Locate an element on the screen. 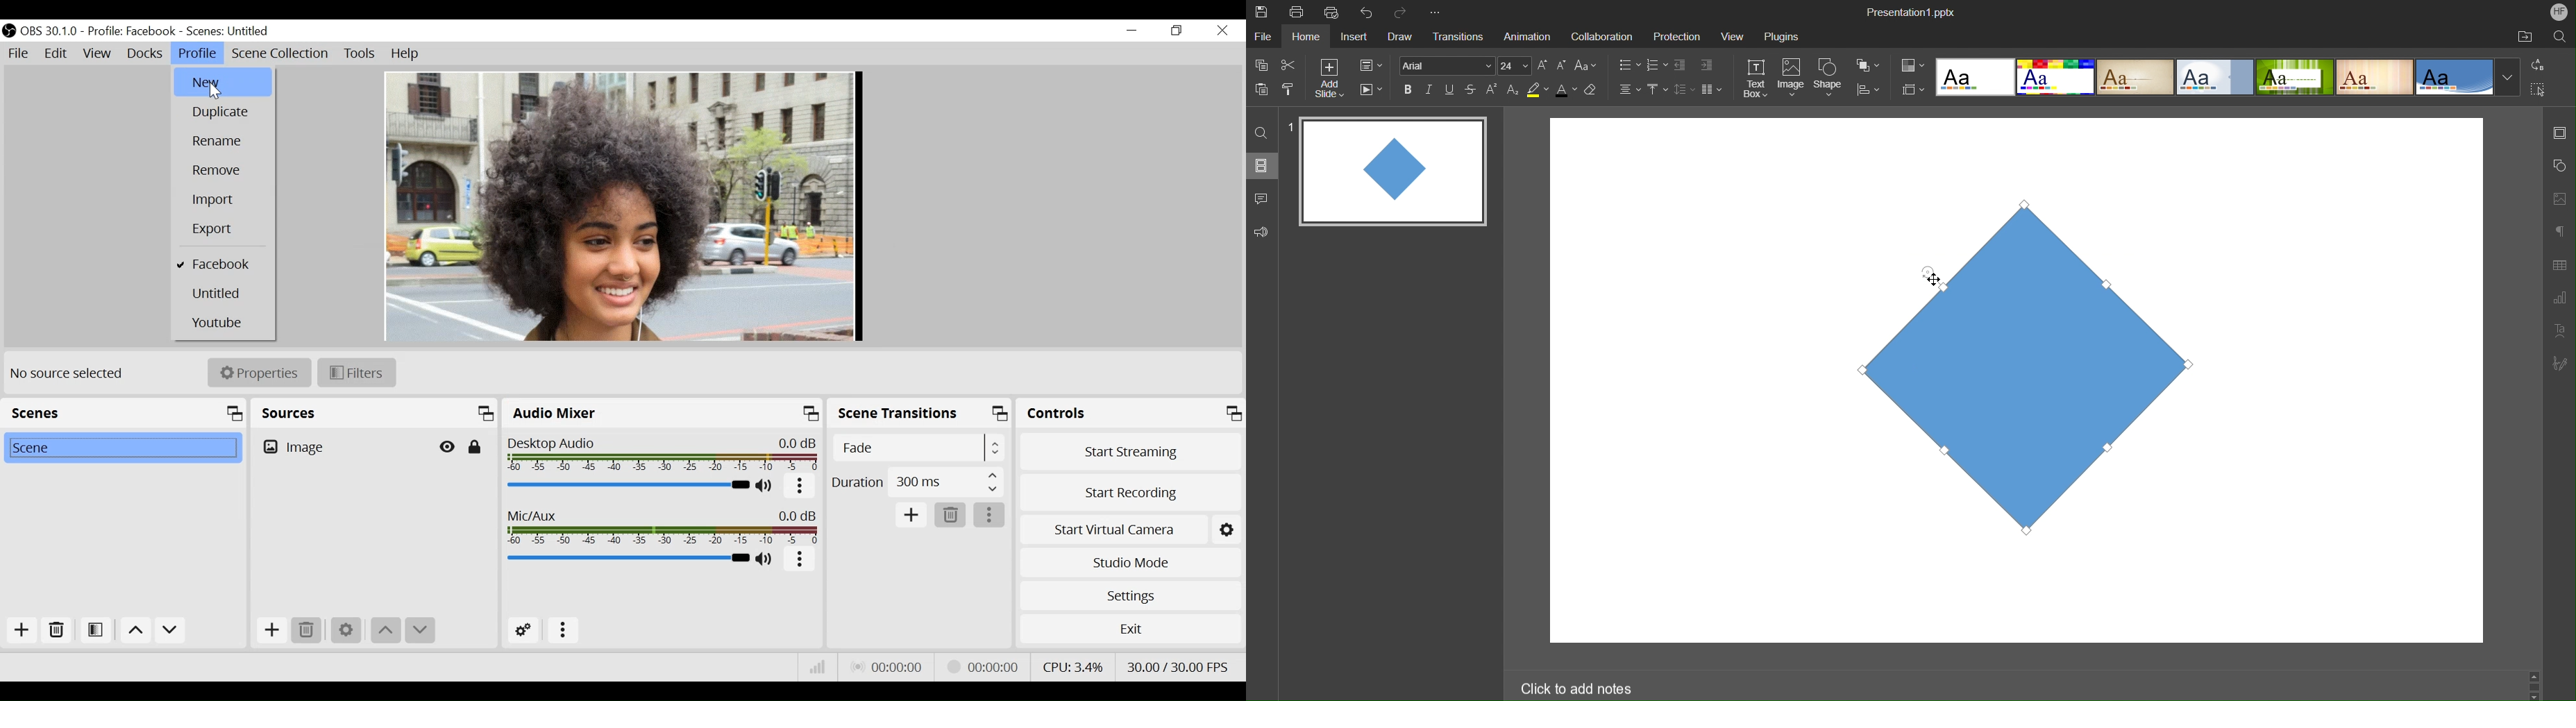 Image resolution: width=2576 pixels, height=728 pixels. More Options is located at coordinates (563, 631).